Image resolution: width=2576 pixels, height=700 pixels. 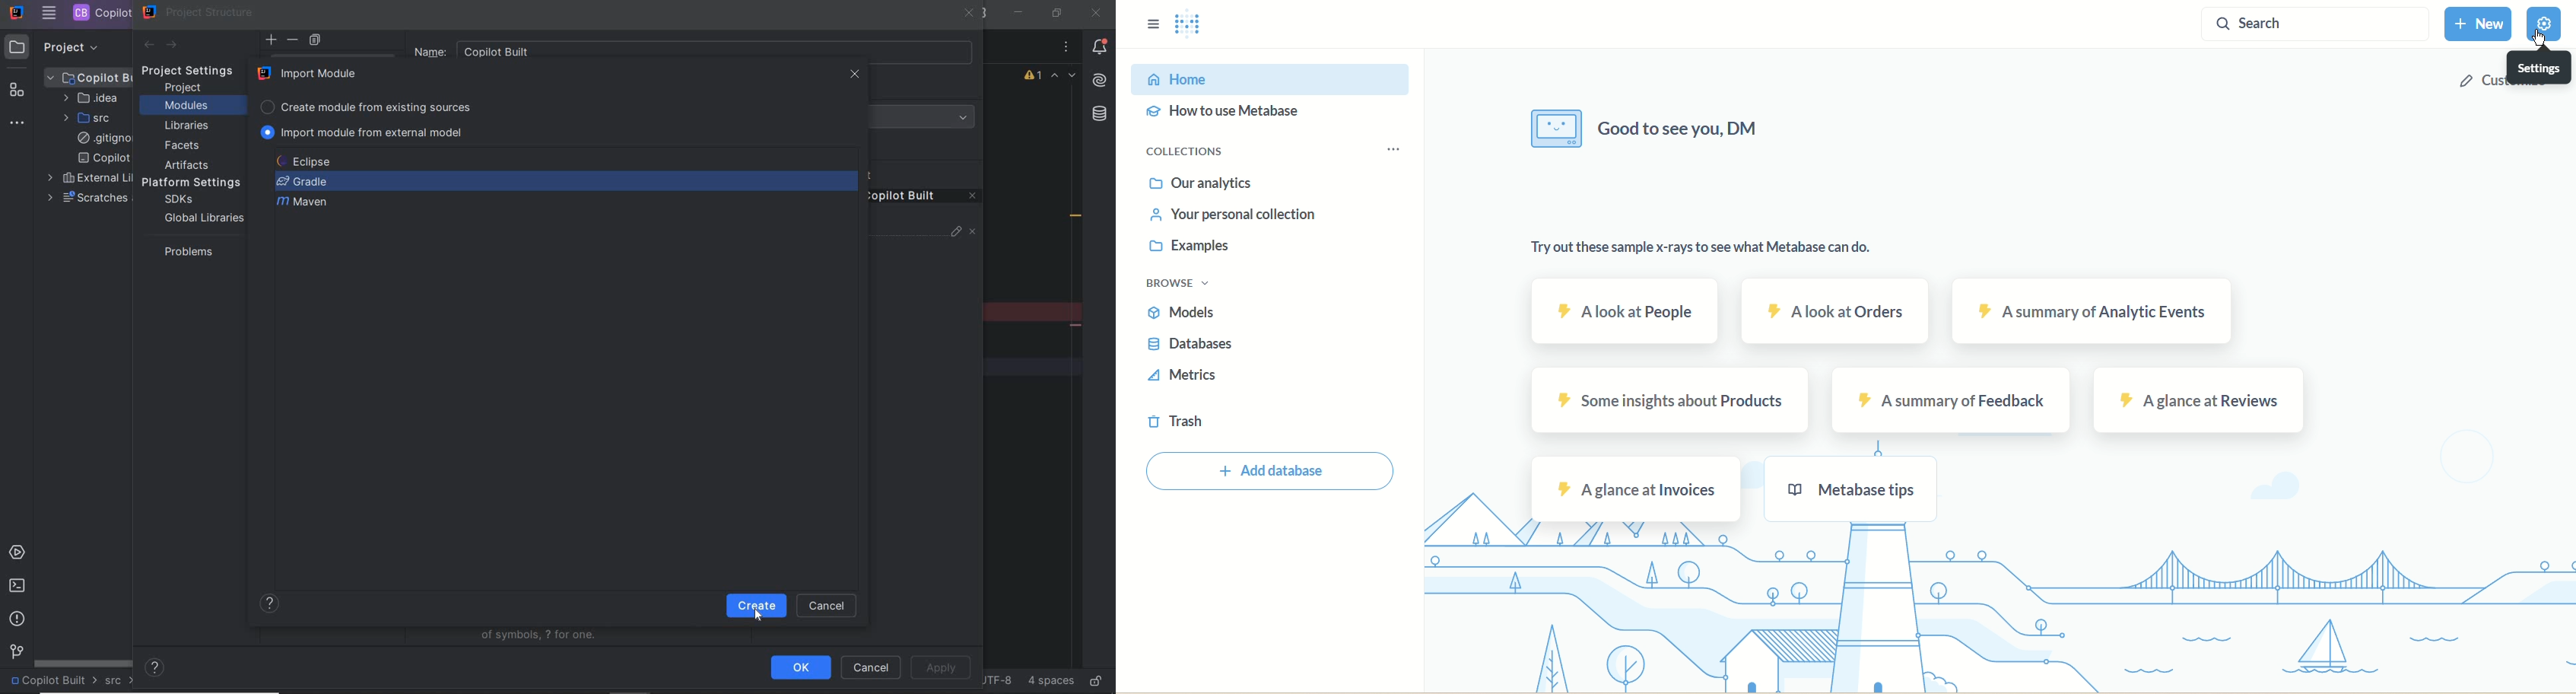 What do you see at coordinates (1701, 247) in the screenshot?
I see `Try out these sample x-rays to see what Metabase can do.` at bounding box center [1701, 247].